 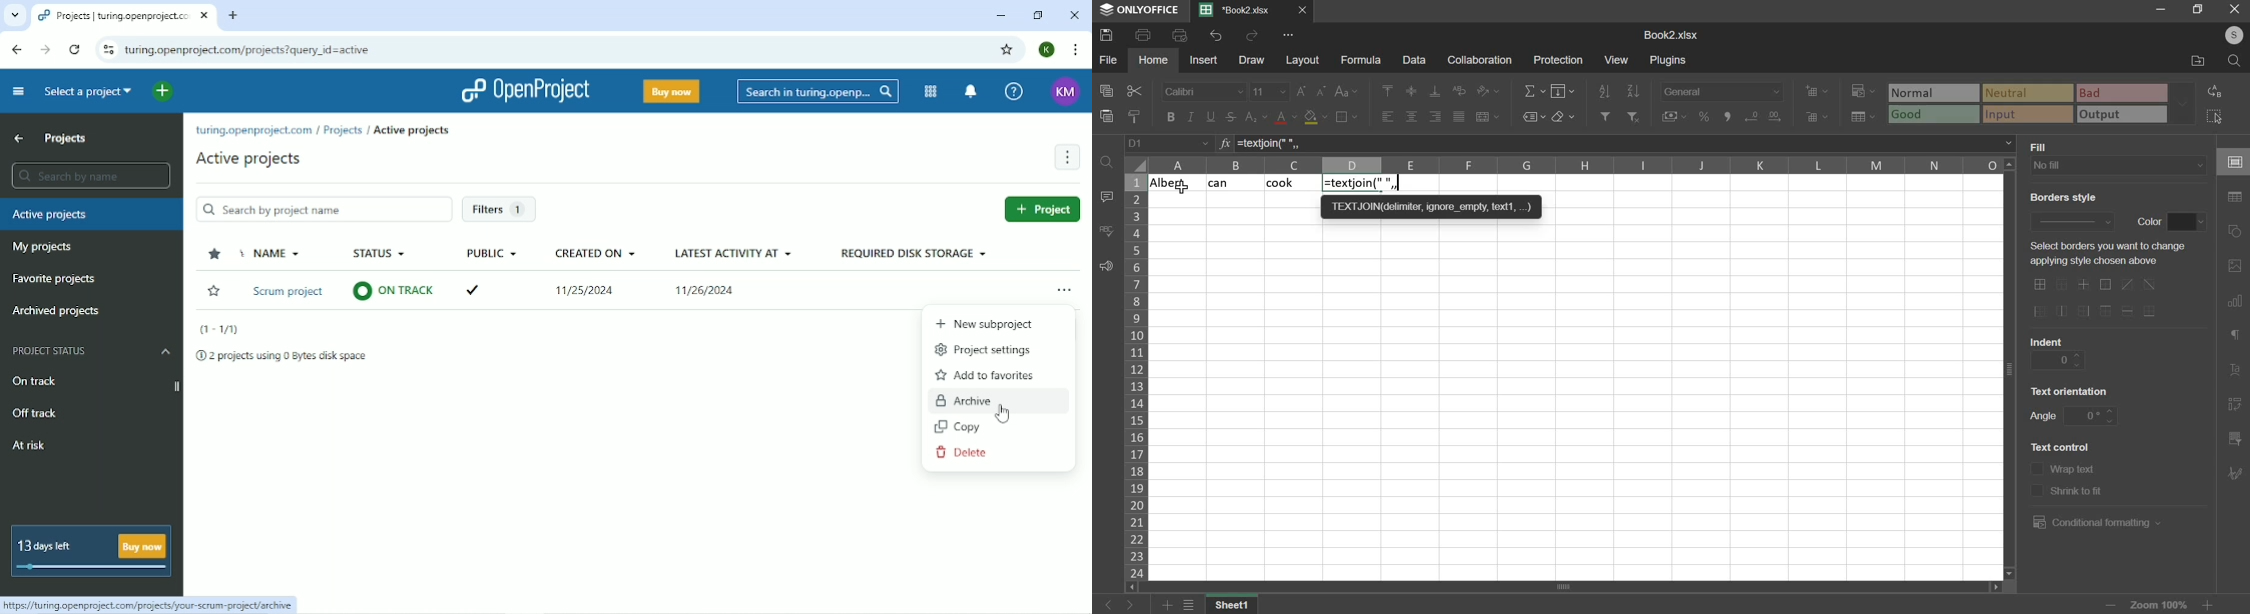 What do you see at coordinates (1675, 116) in the screenshot?
I see `accounting style` at bounding box center [1675, 116].